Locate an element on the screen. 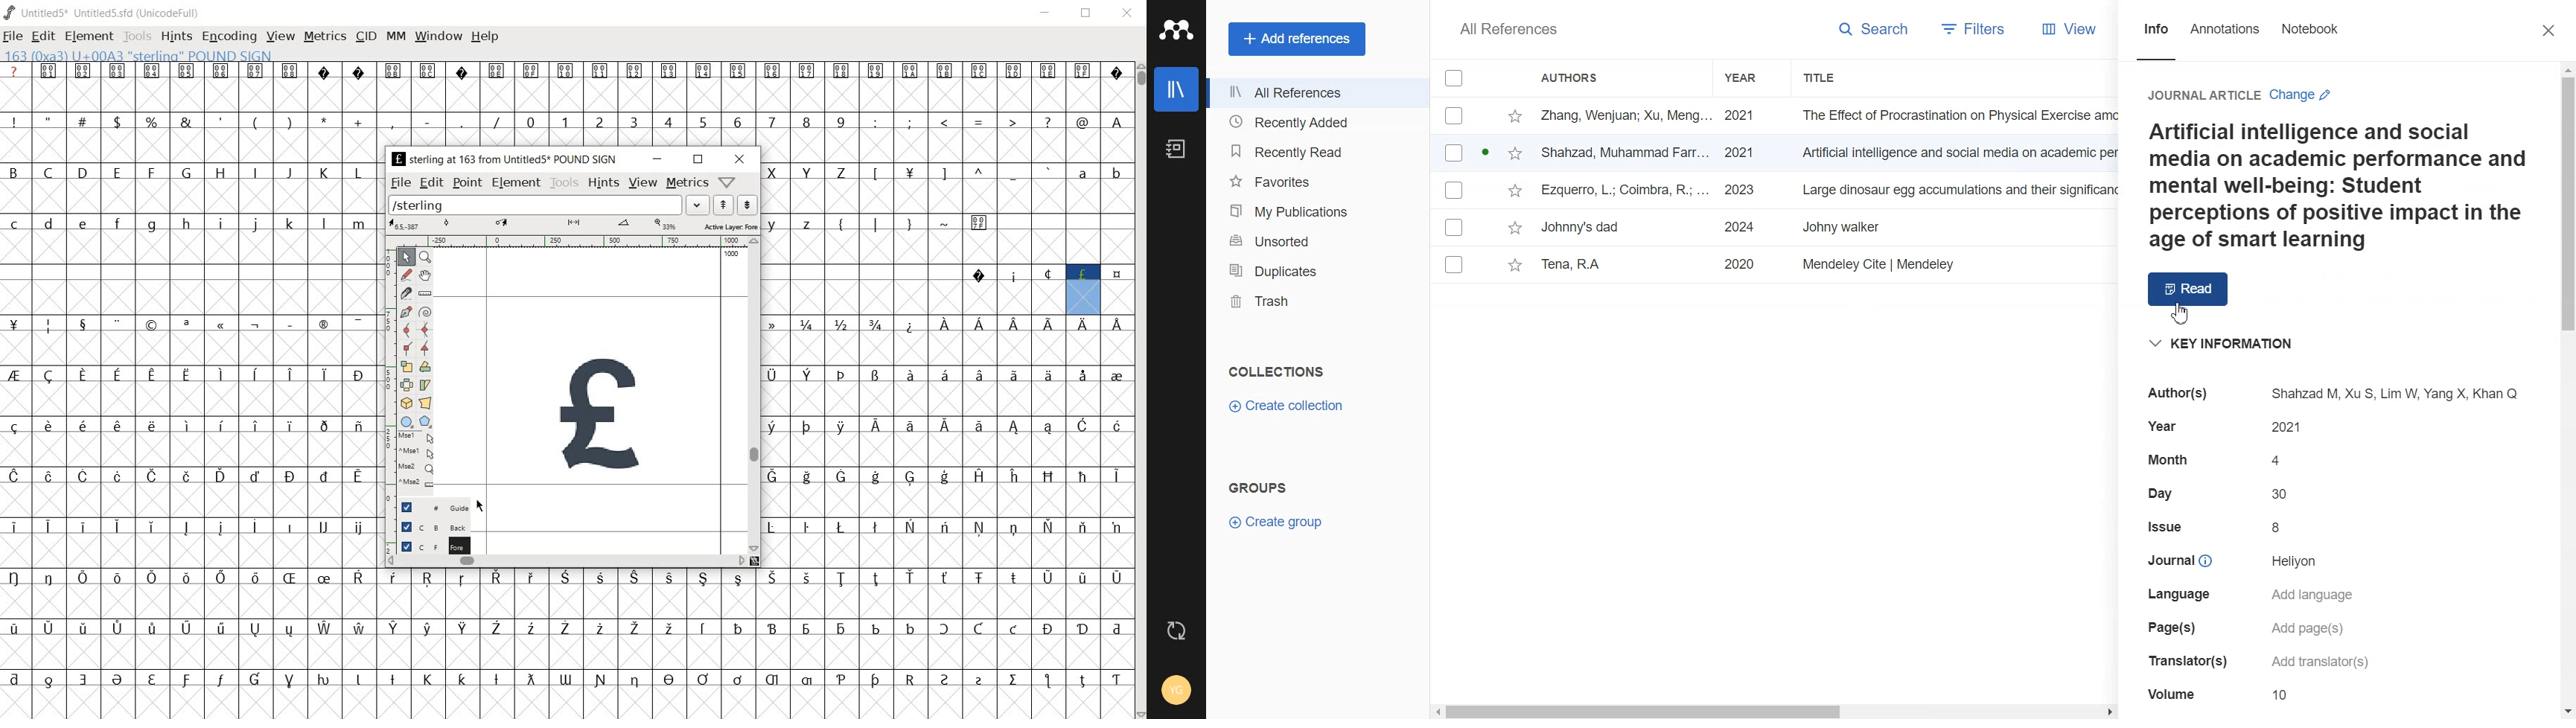  ? is located at coordinates (15, 70).